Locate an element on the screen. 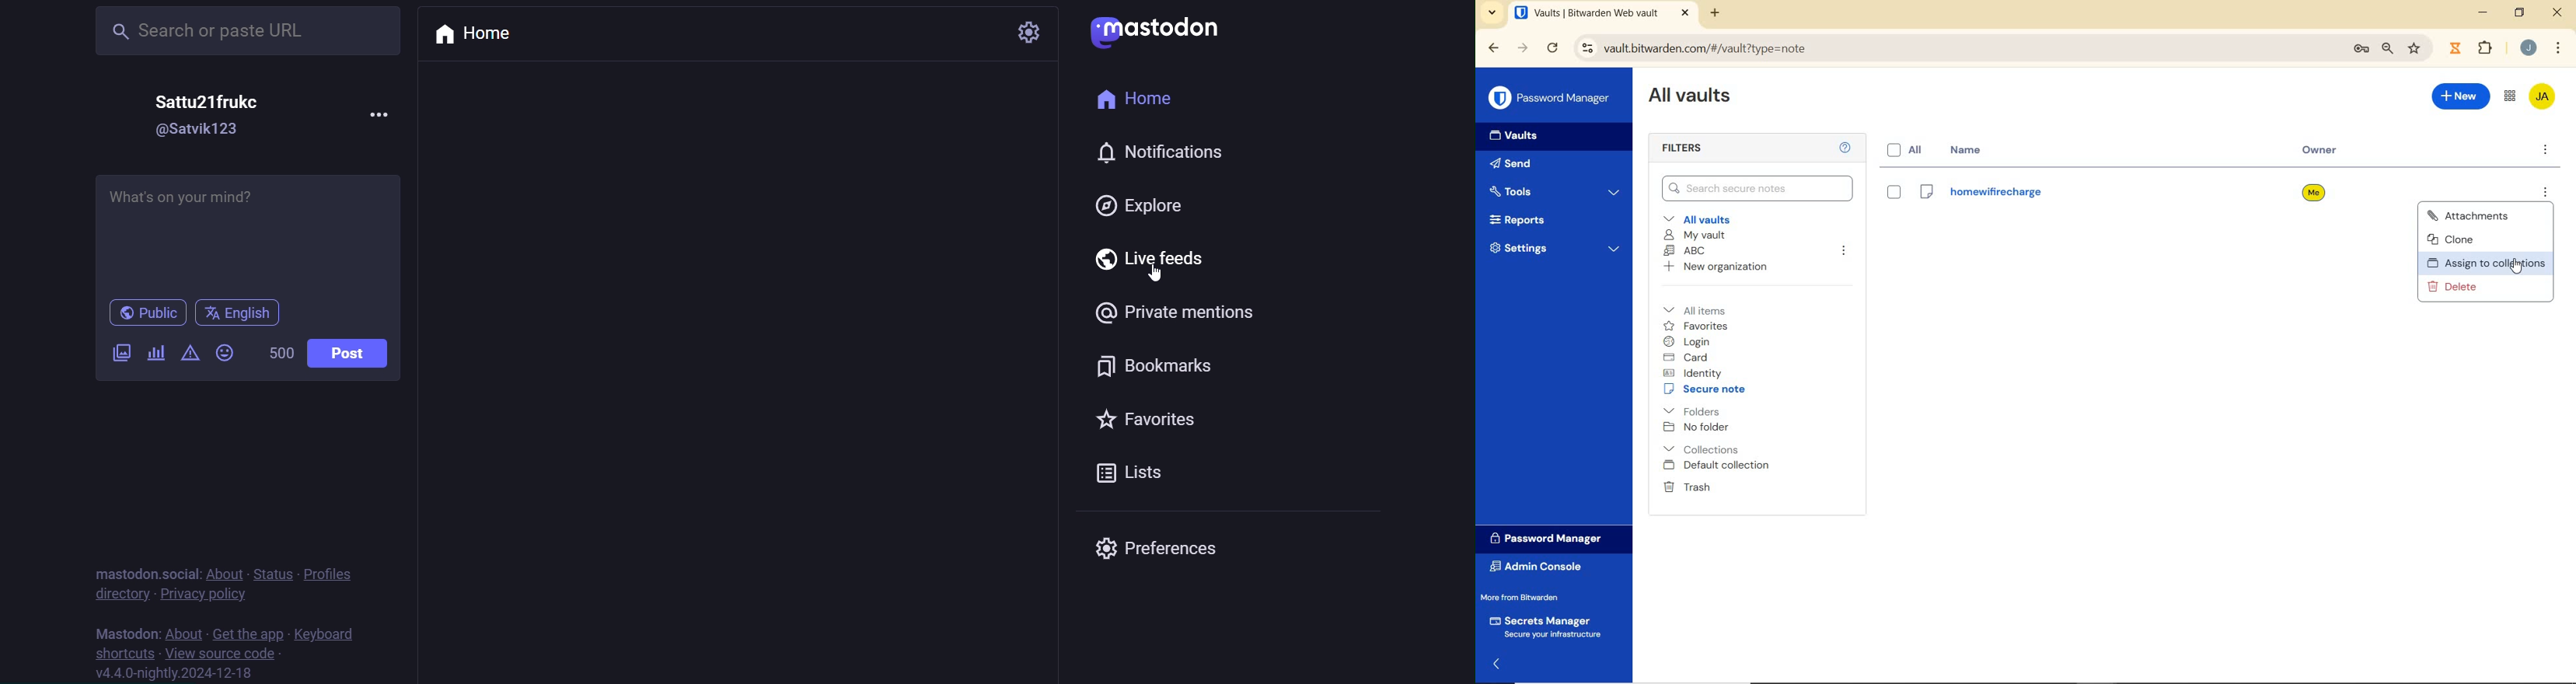 The width and height of the screenshot is (2576, 700). All Vaults is located at coordinates (1690, 98).